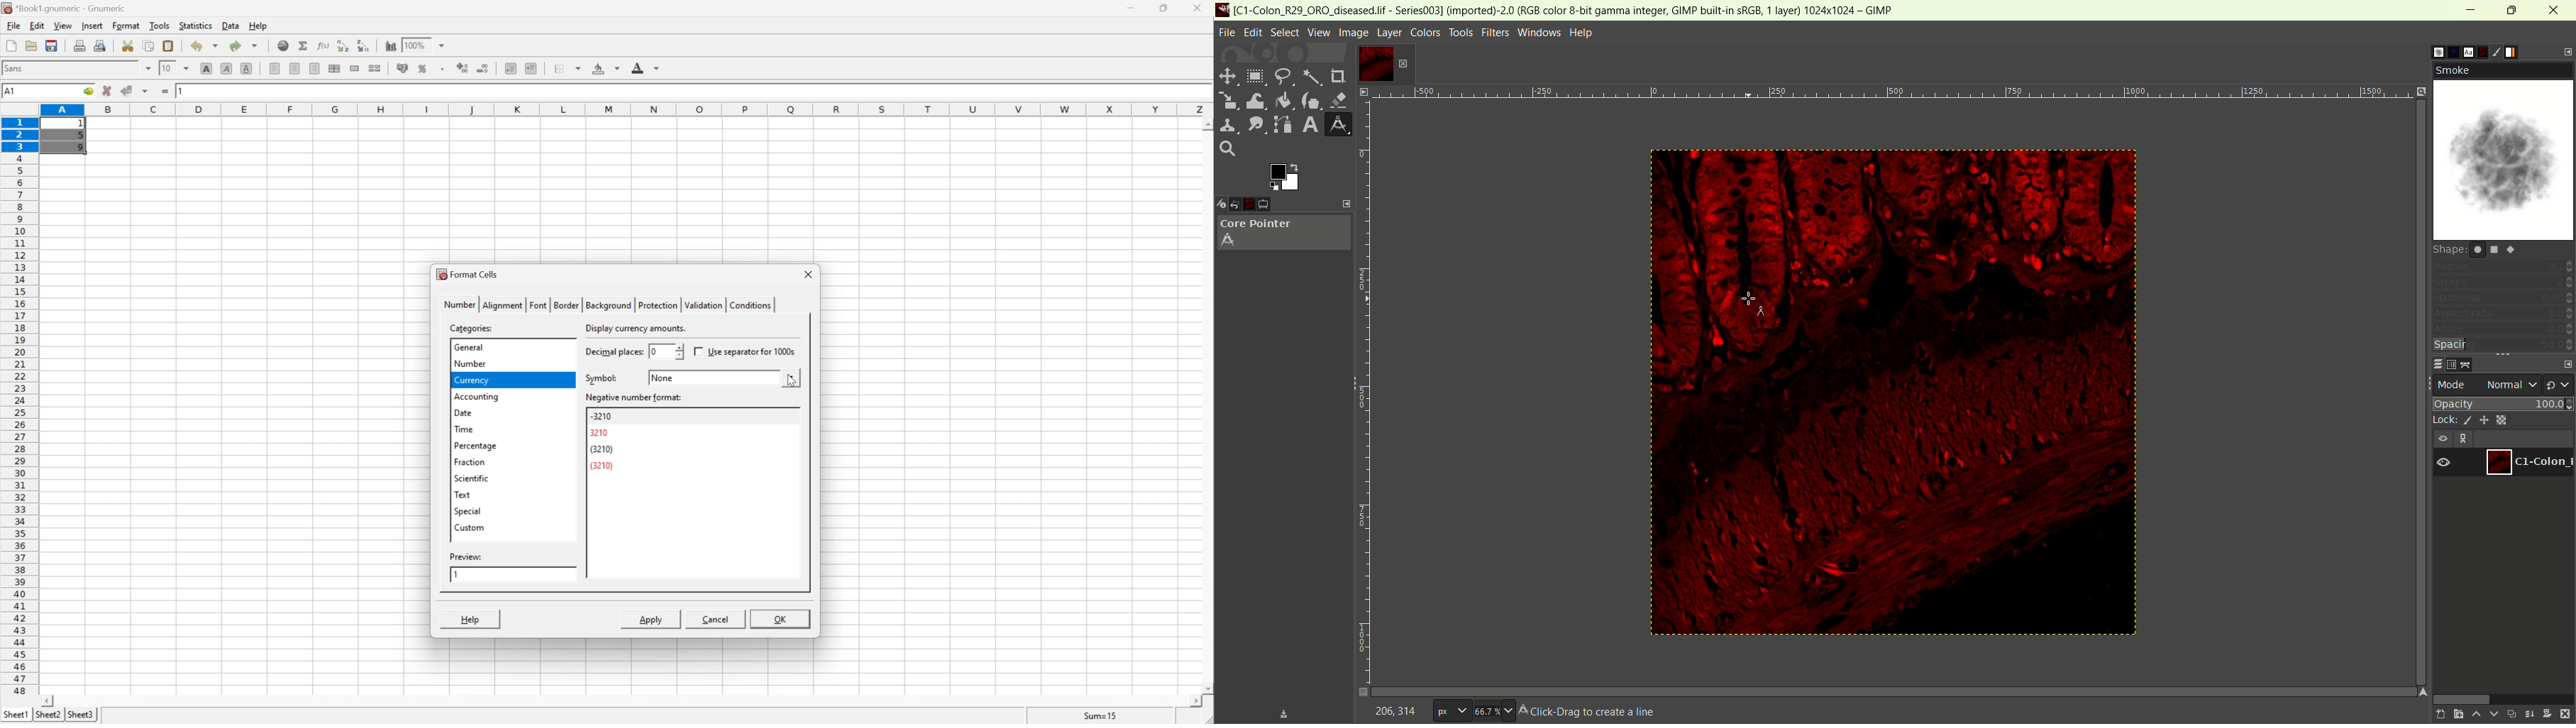 The width and height of the screenshot is (2576, 728). What do you see at coordinates (276, 68) in the screenshot?
I see `align left` at bounding box center [276, 68].